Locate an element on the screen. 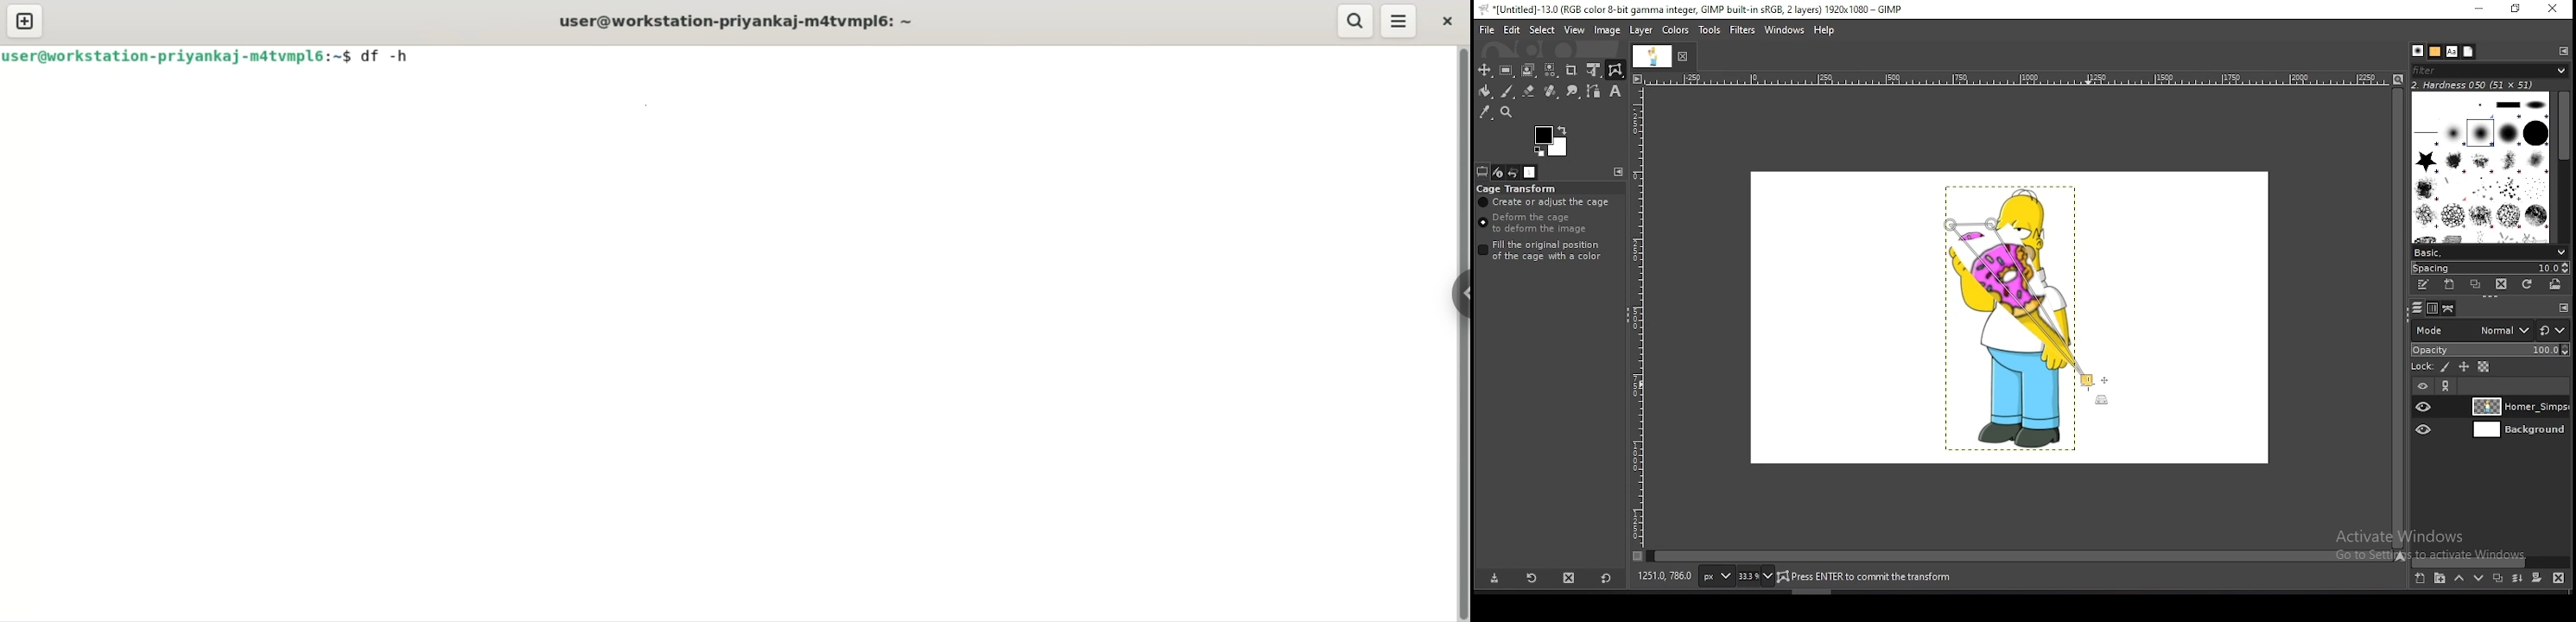 This screenshot has height=644, width=2576. menu is located at coordinates (1402, 21).